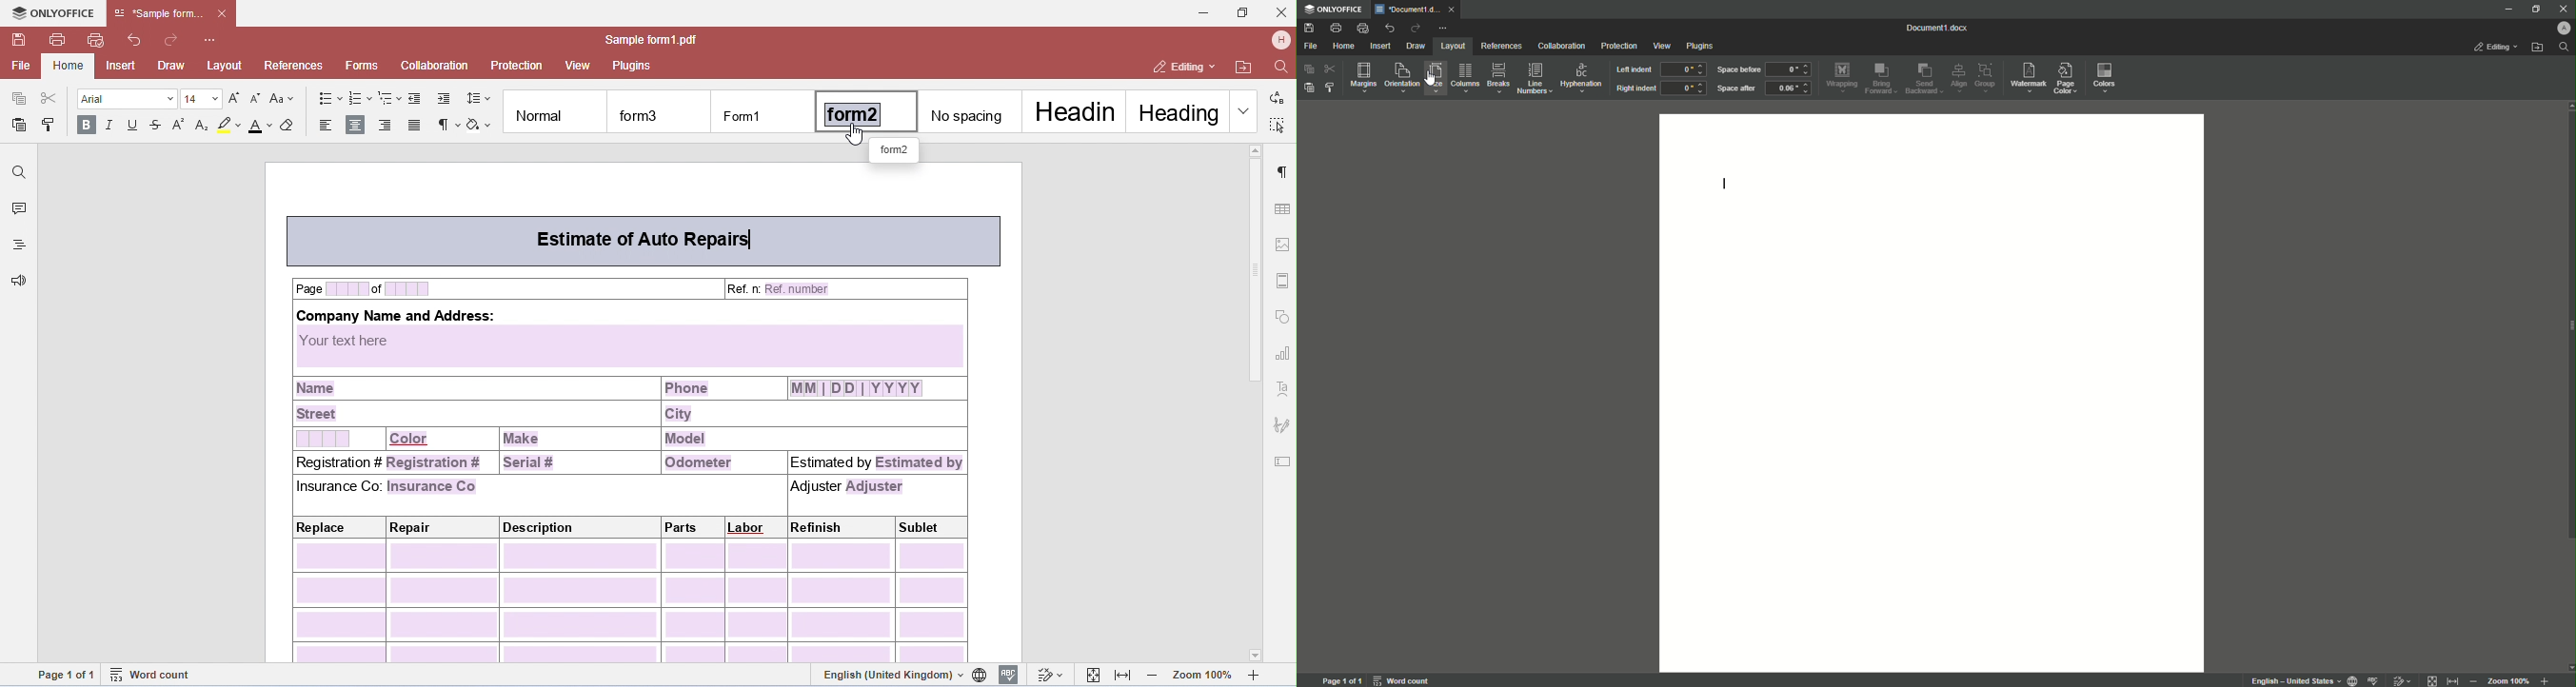 The height and width of the screenshot is (700, 2576). I want to click on Redo, so click(1413, 27).